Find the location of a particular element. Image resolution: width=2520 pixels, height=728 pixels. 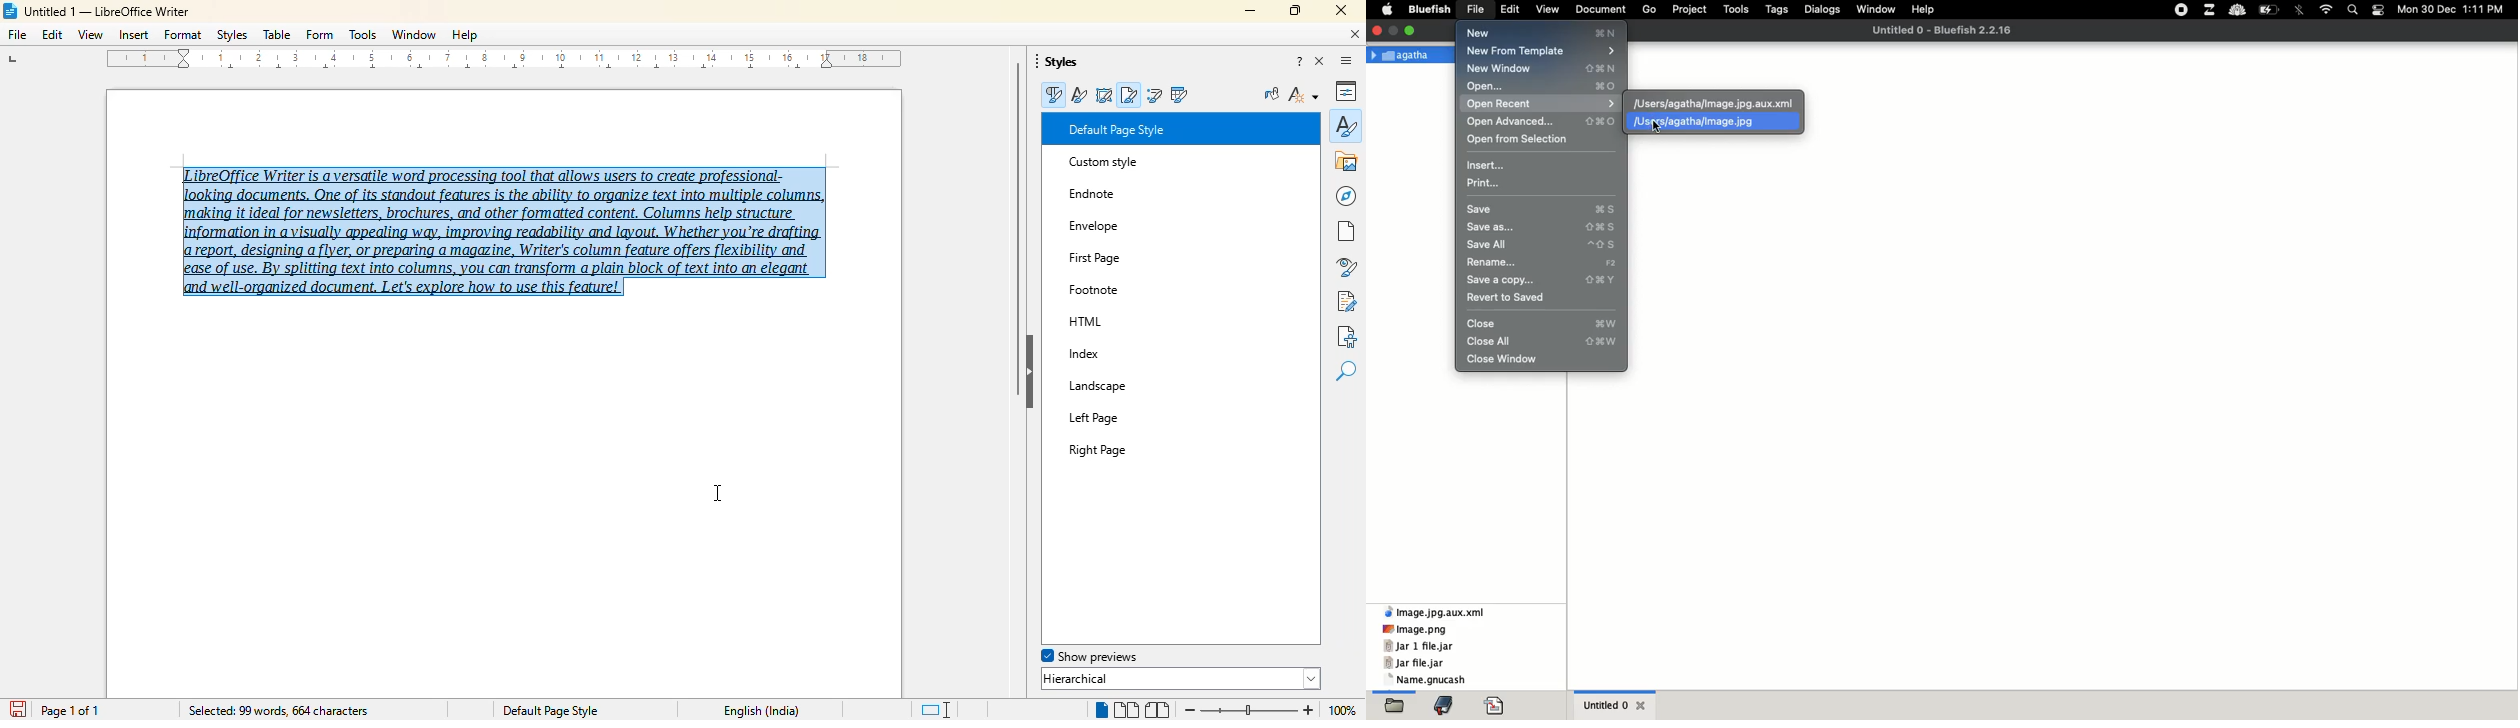

character styles is located at coordinates (1080, 95).